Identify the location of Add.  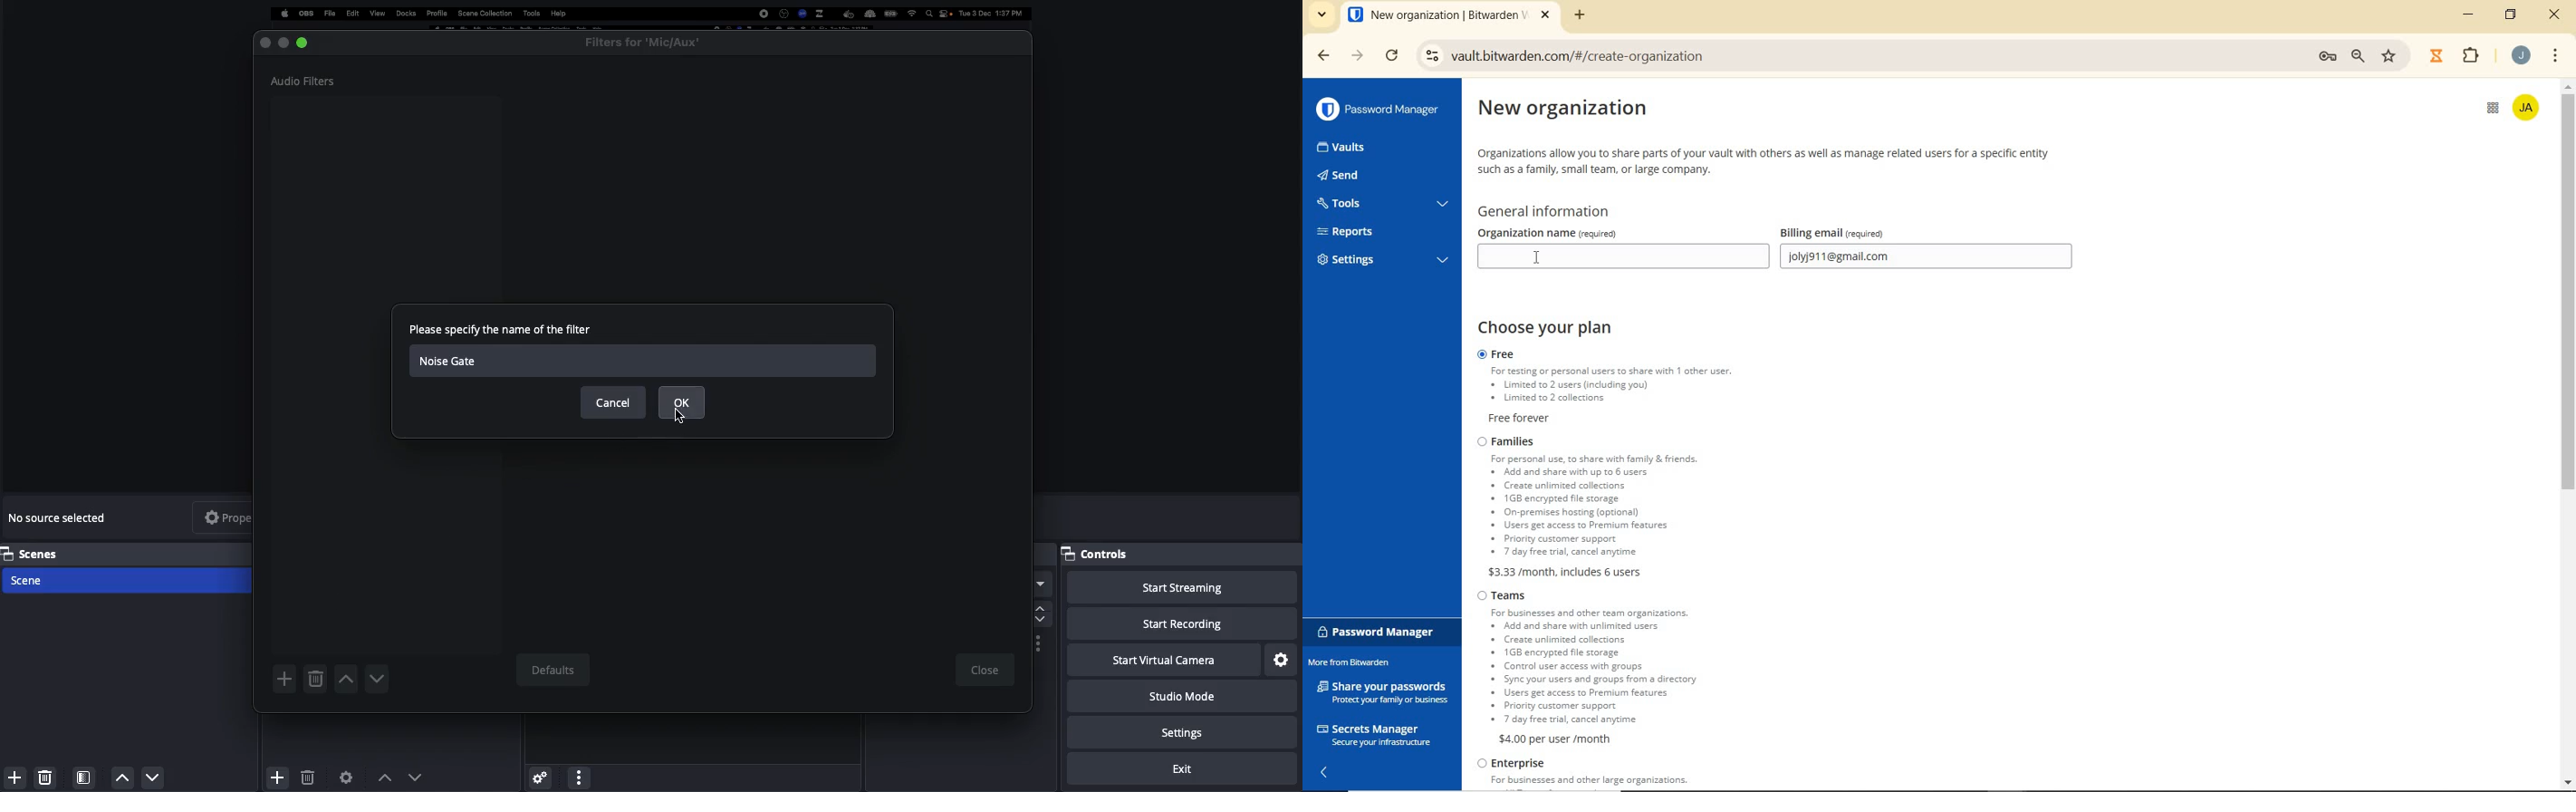
(284, 679).